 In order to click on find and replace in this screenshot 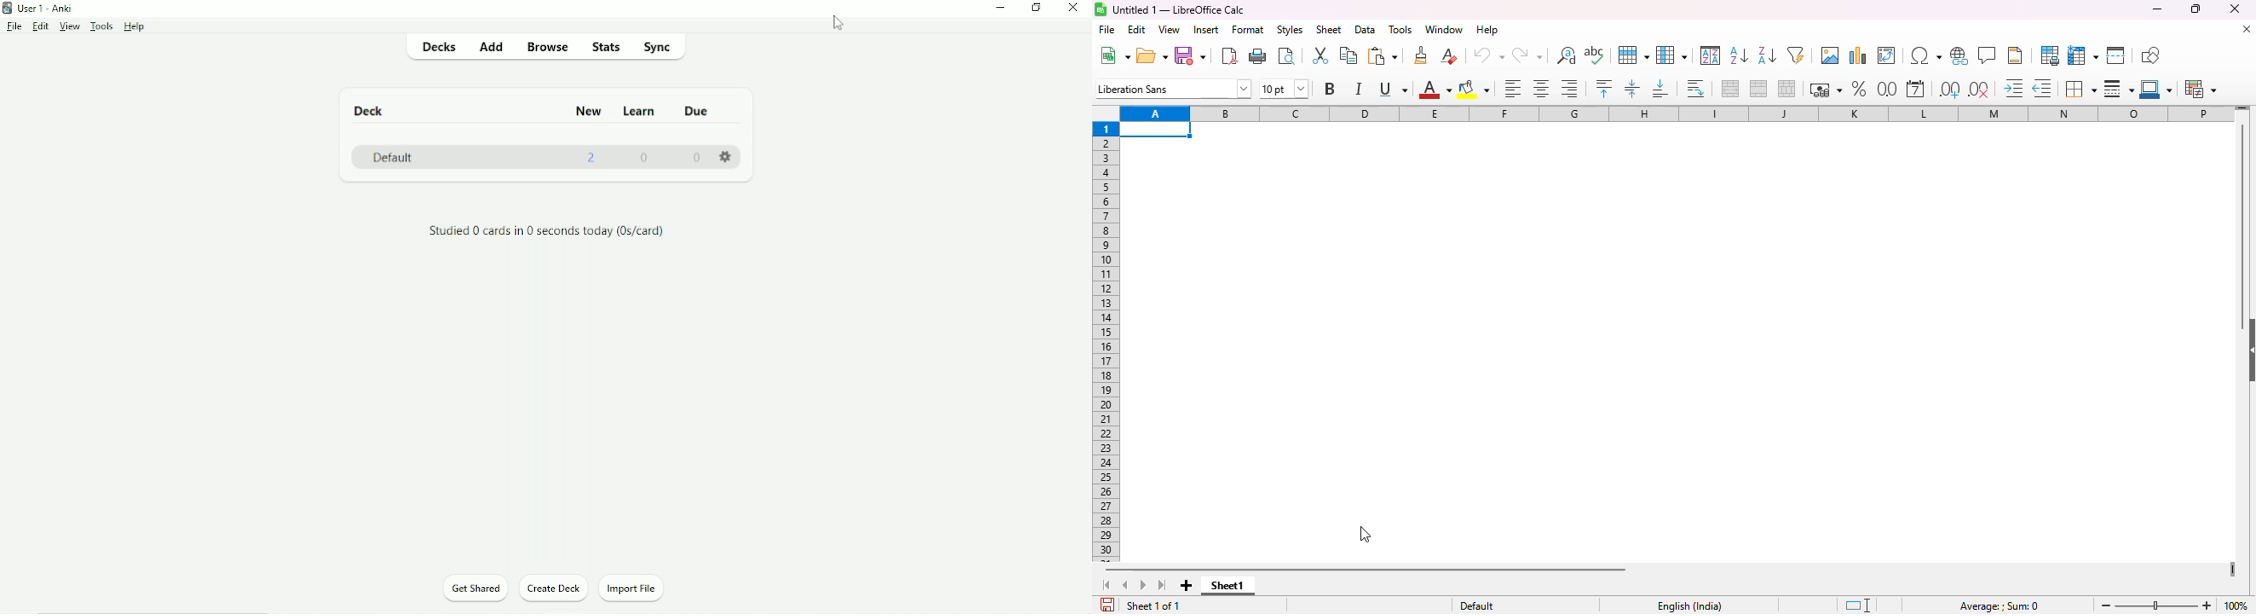, I will do `click(1567, 55)`.